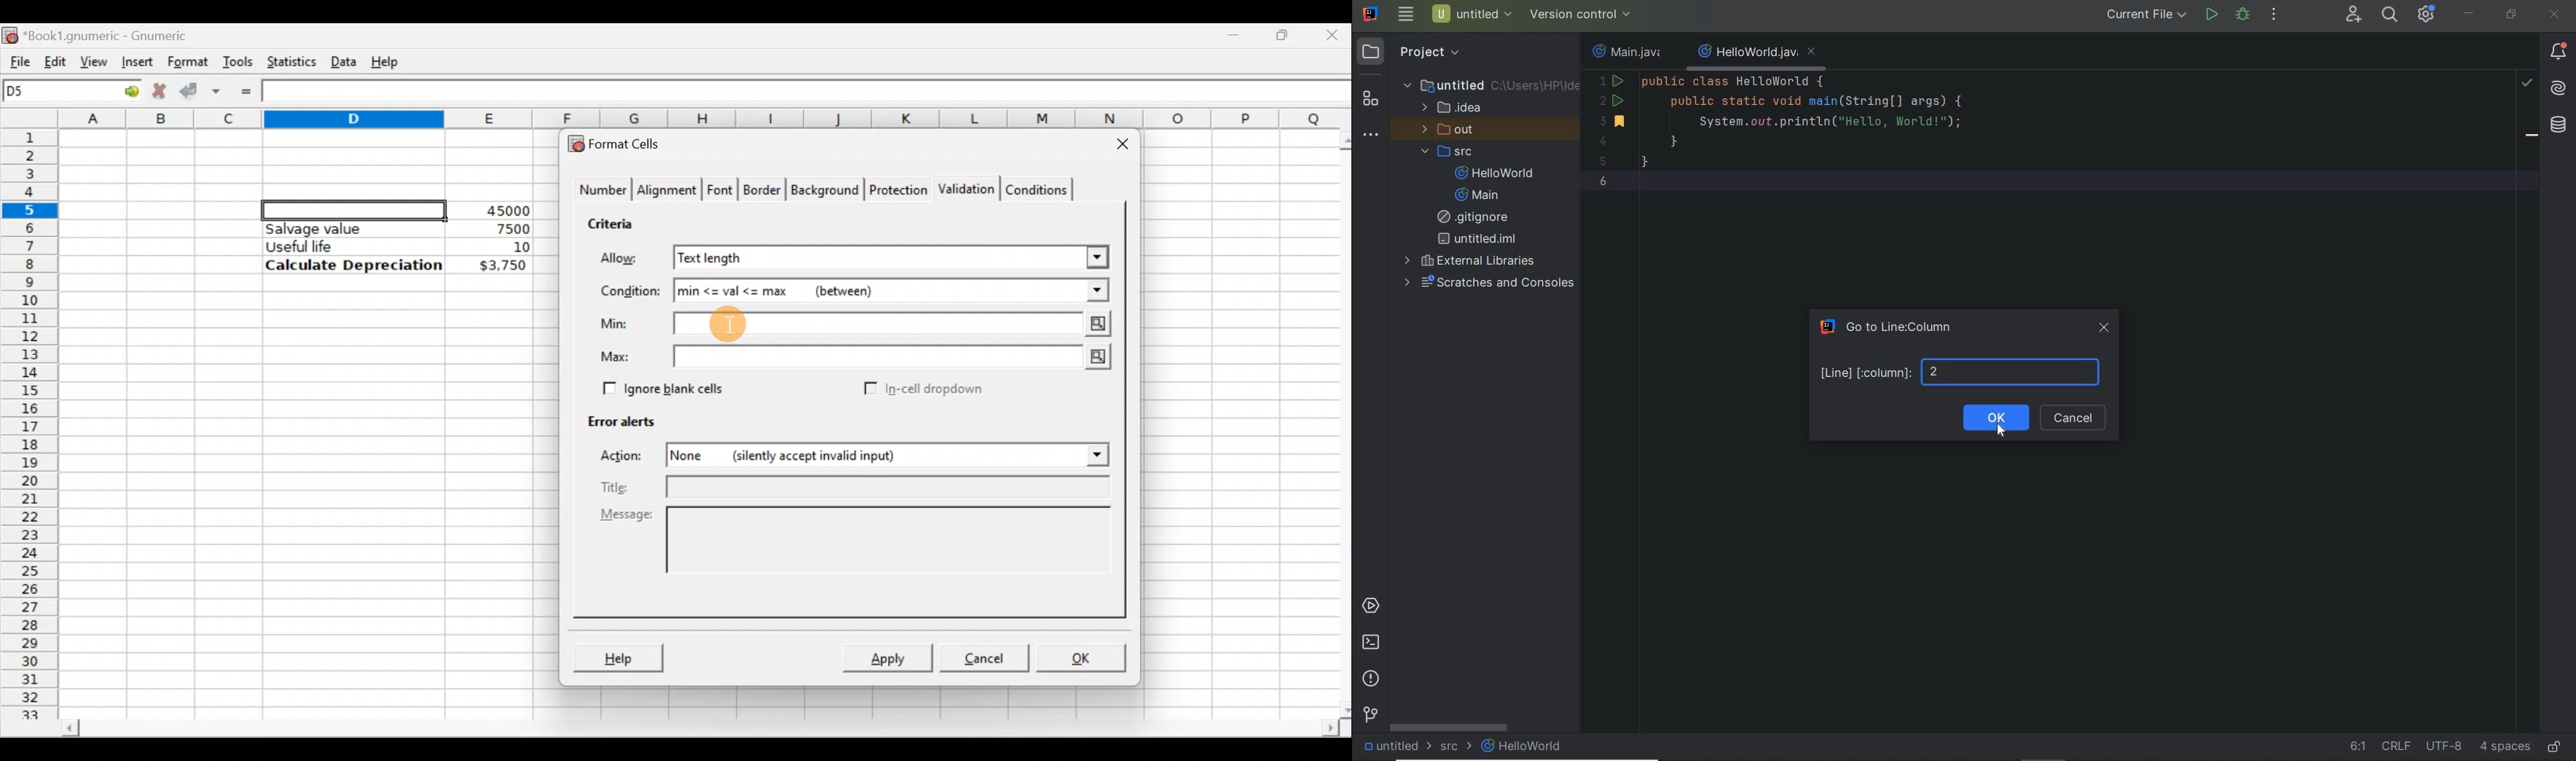 Image resolution: width=2576 pixels, height=784 pixels. I want to click on Max, so click(620, 357).